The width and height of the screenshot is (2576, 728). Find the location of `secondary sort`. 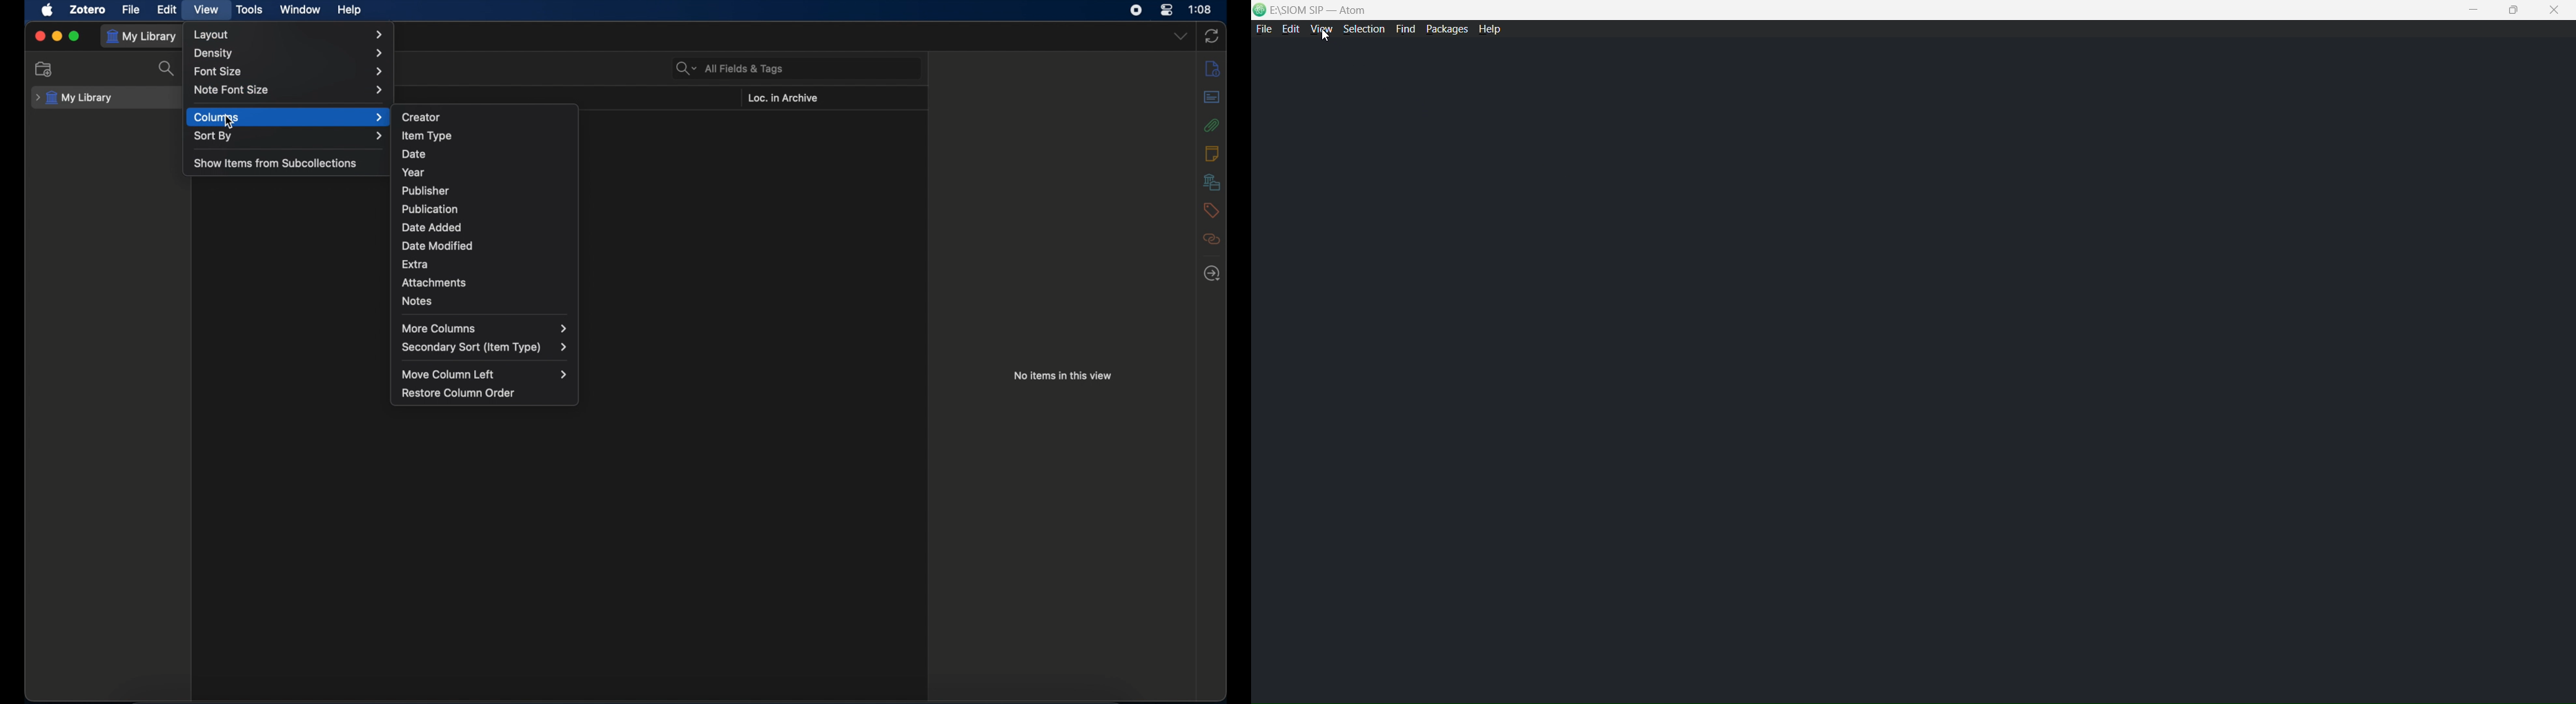

secondary sort is located at coordinates (484, 347).